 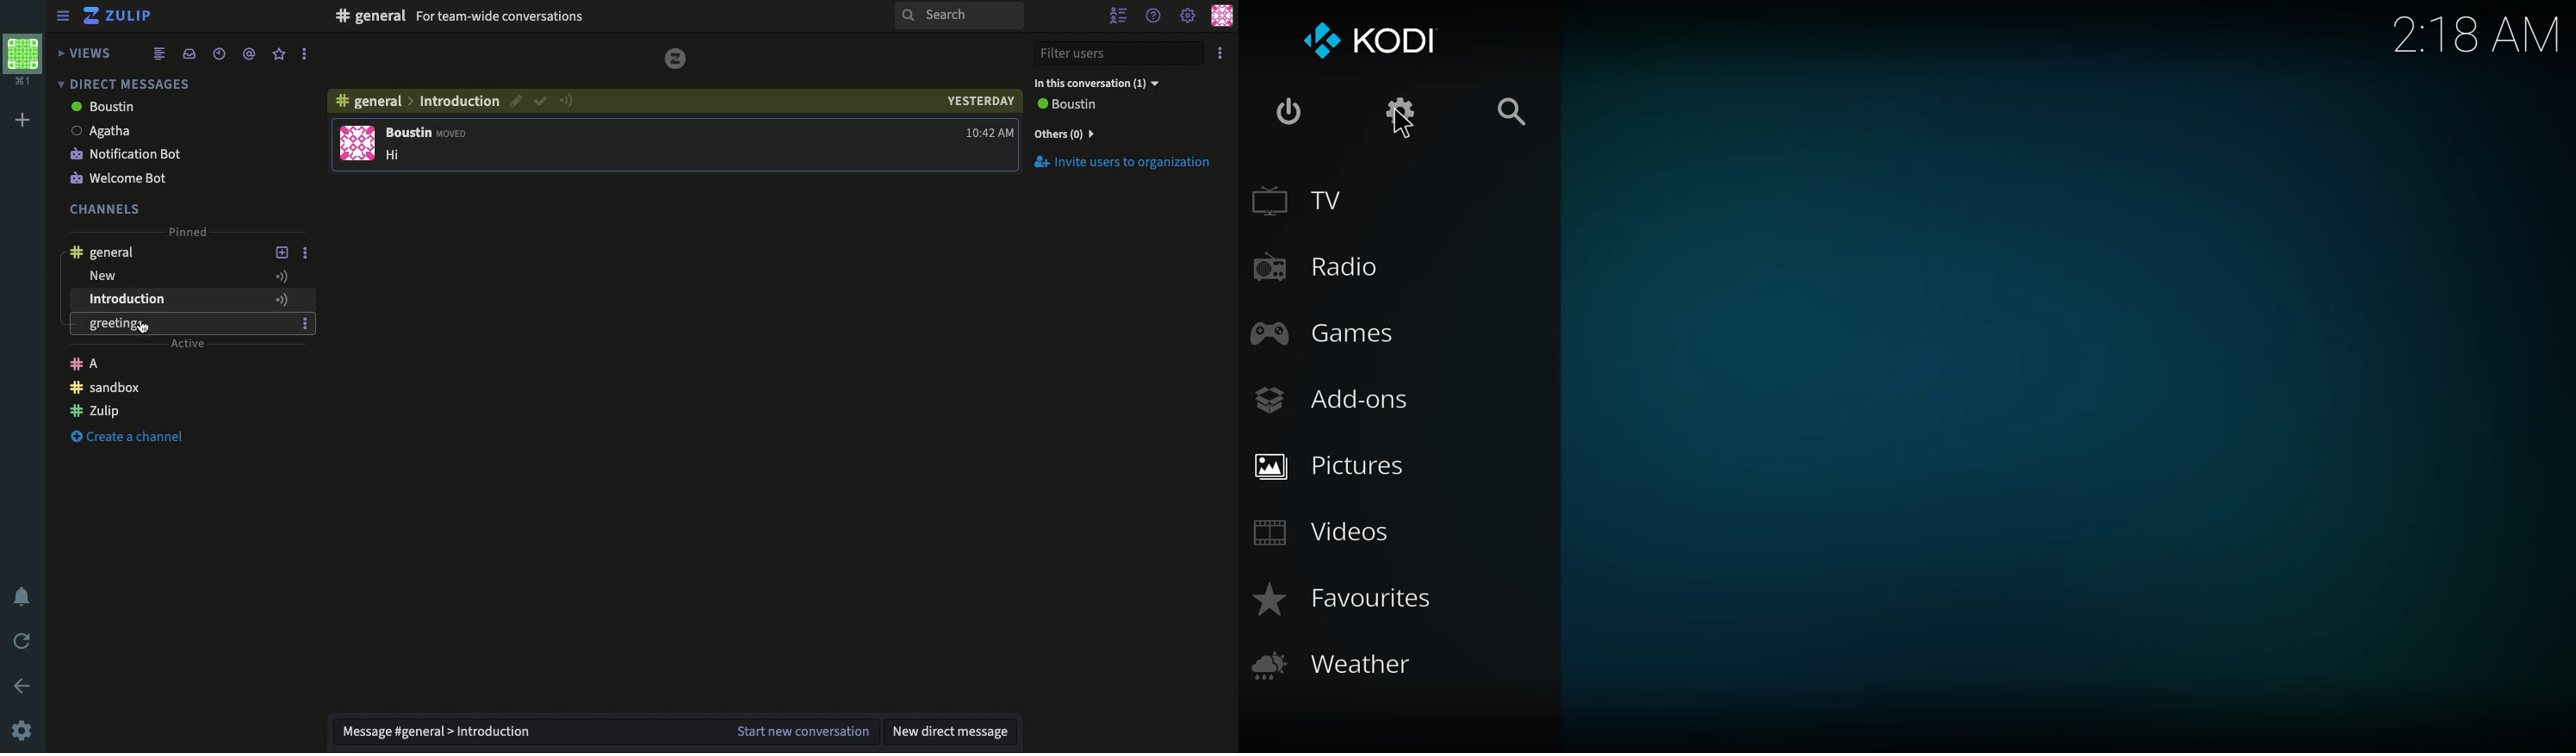 What do you see at coordinates (1120, 54) in the screenshot?
I see `Filter users` at bounding box center [1120, 54].